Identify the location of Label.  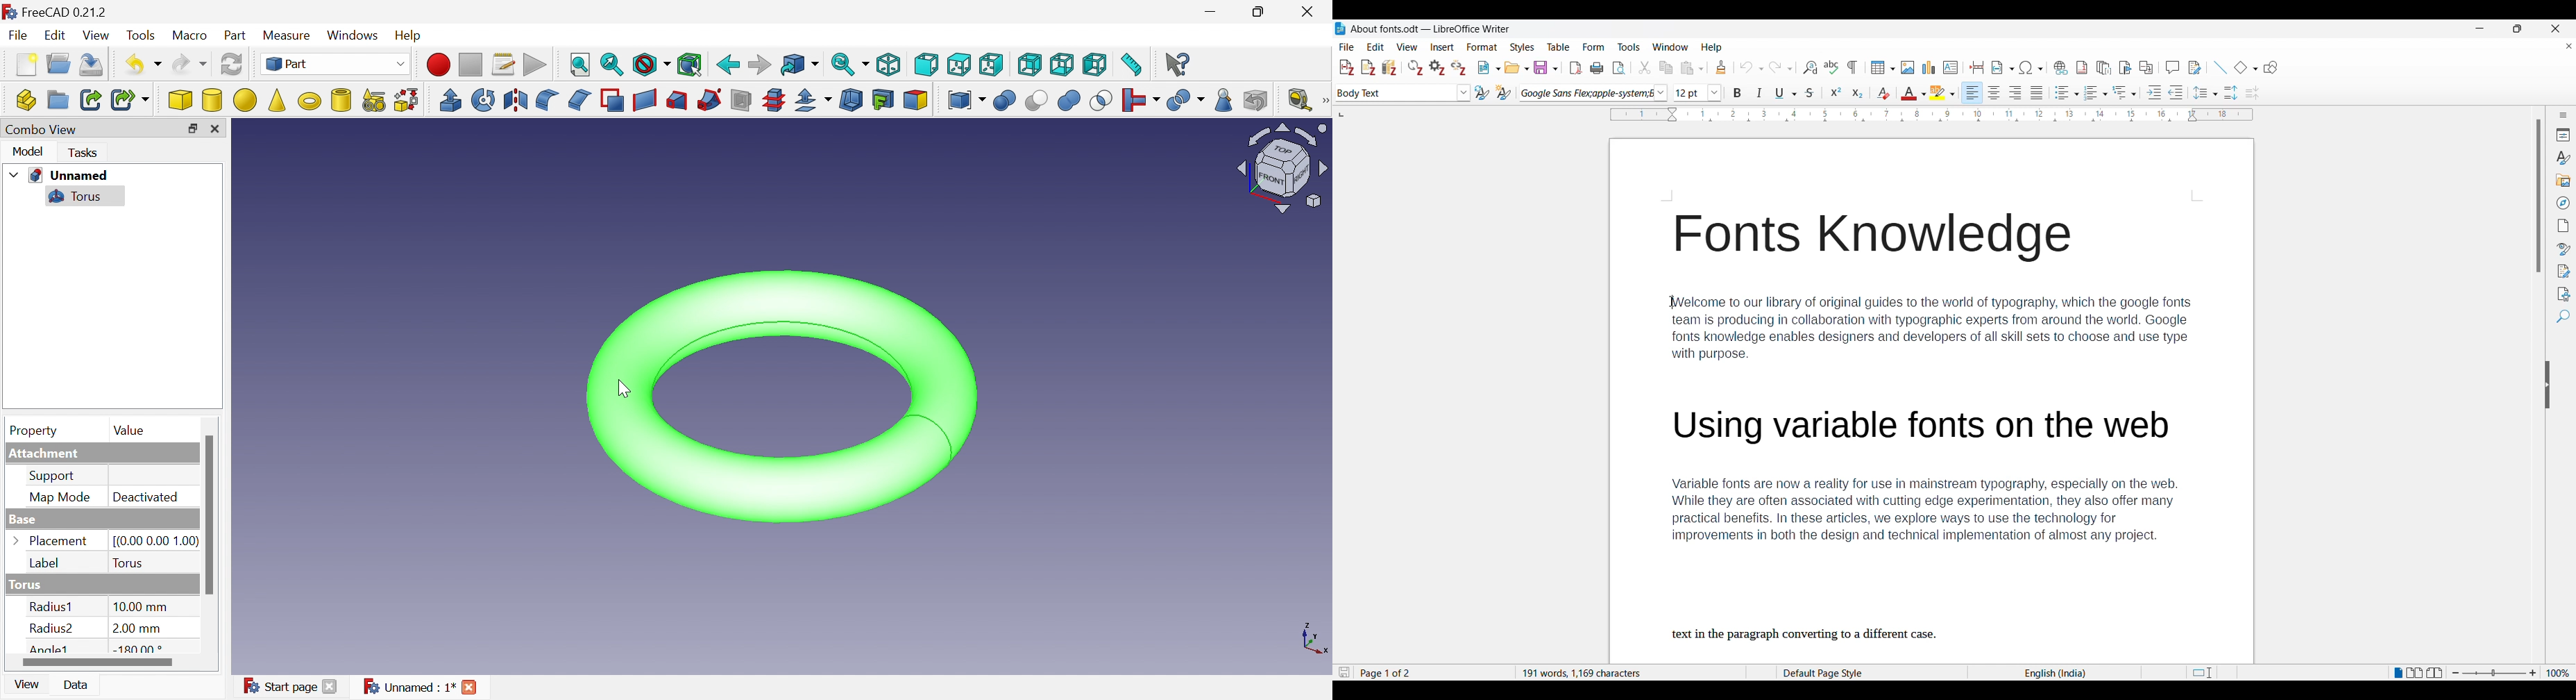
(47, 564).